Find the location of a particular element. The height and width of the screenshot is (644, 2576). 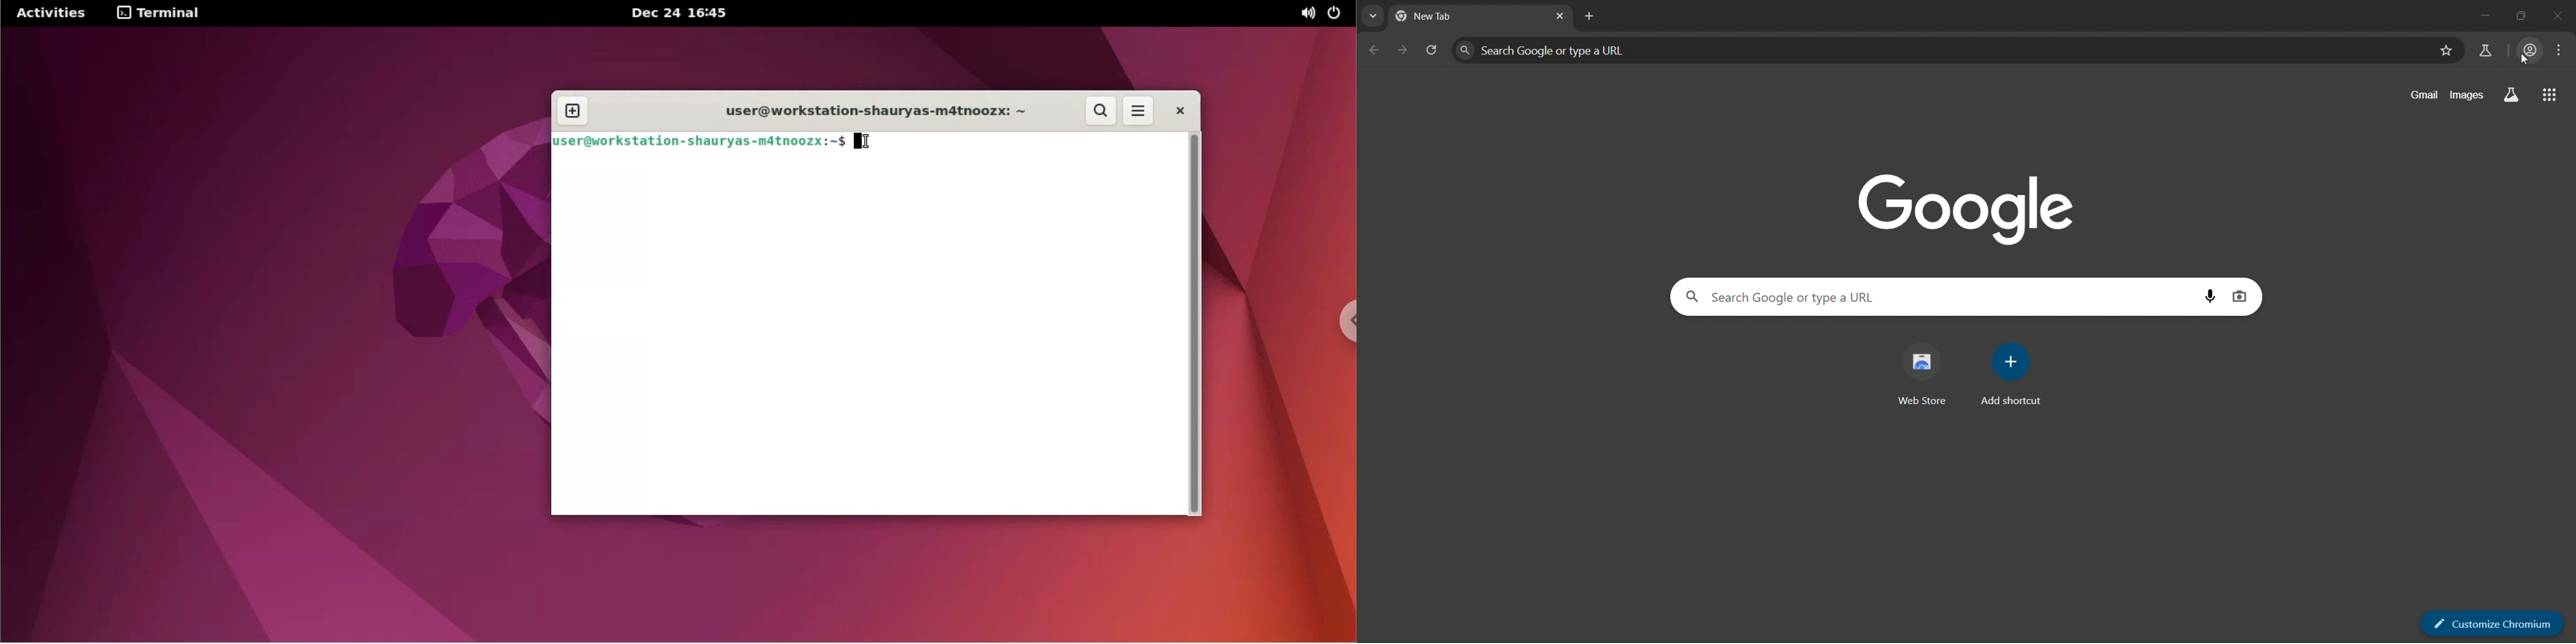

add shortcut is located at coordinates (2013, 374).